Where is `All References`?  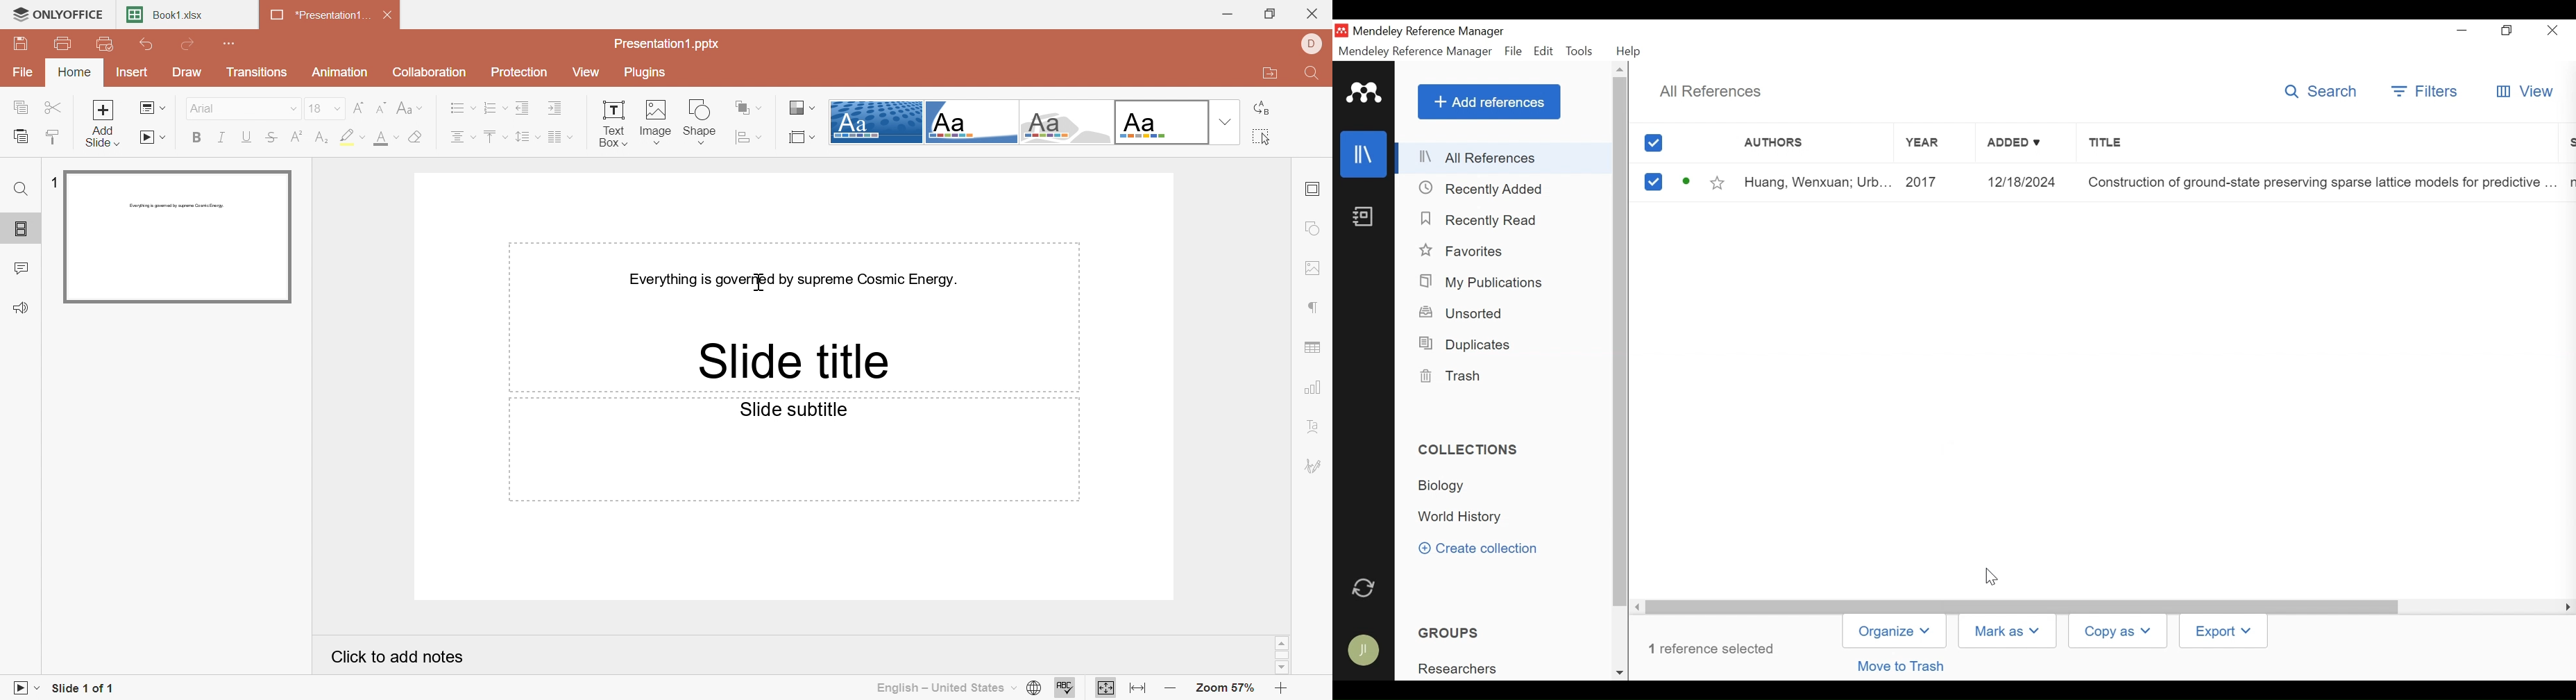 All References is located at coordinates (1715, 93).